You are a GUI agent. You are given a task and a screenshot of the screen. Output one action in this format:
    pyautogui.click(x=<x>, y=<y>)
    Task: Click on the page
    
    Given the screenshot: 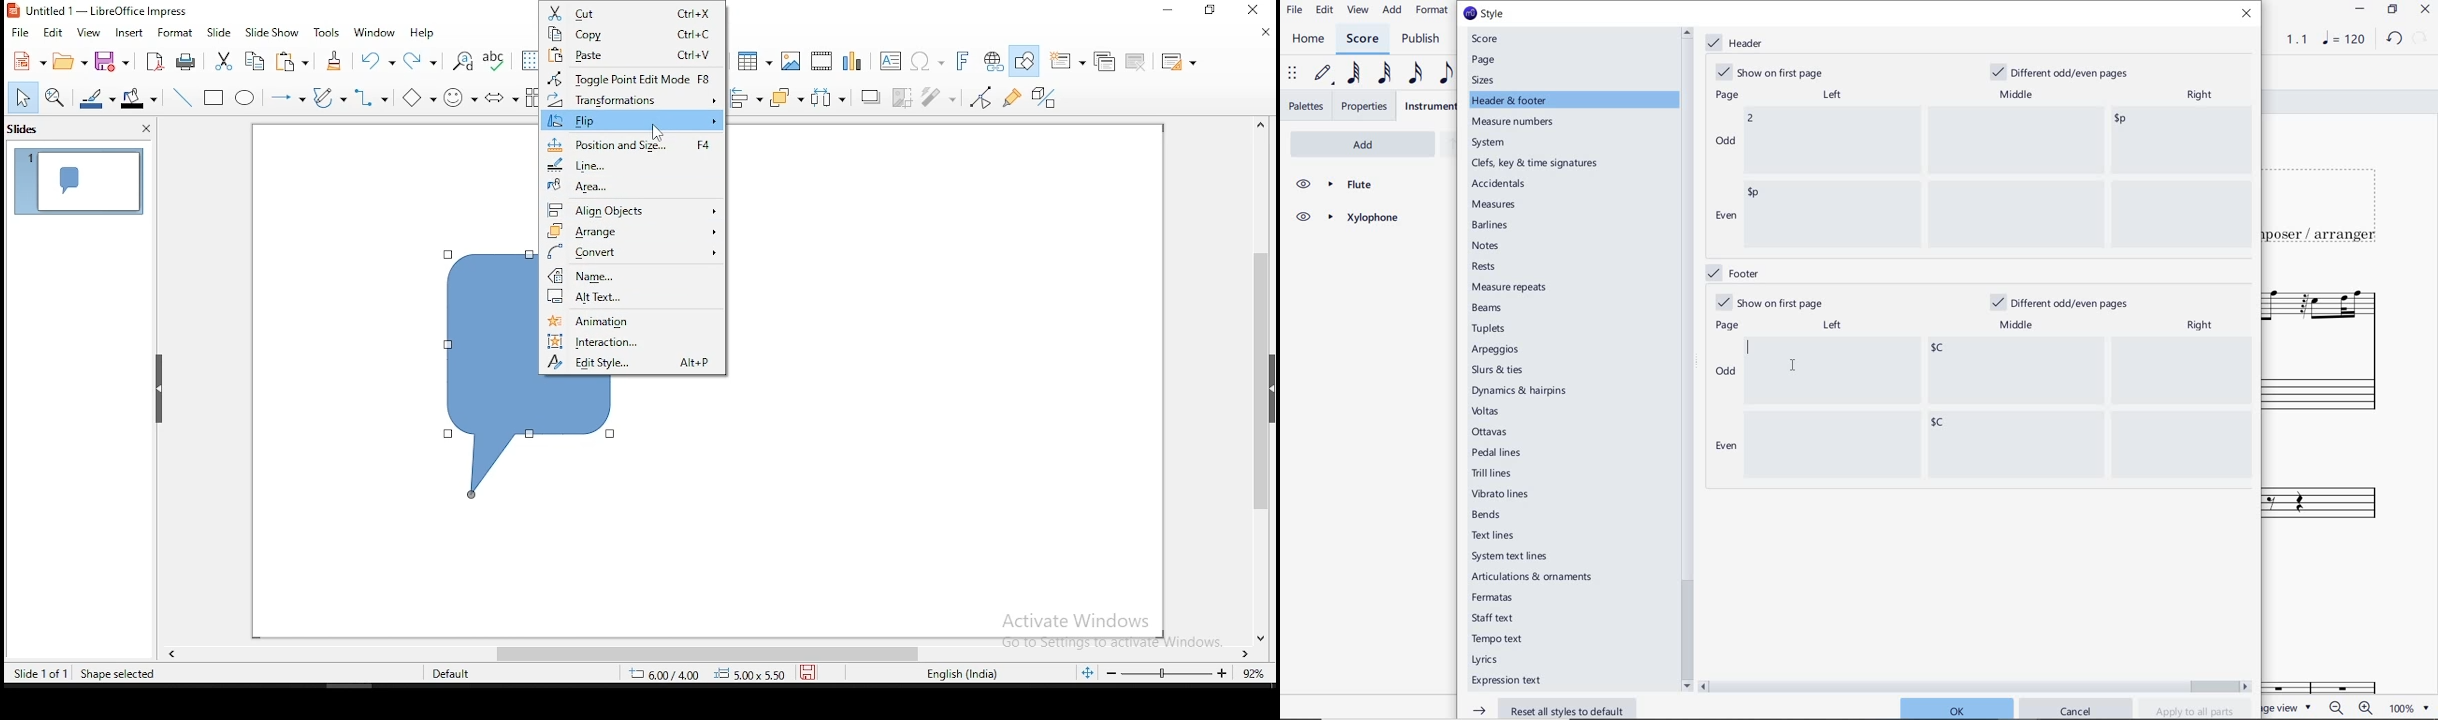 What is the action you would take?
    pyautogui.click(x=1728, y=325)
    